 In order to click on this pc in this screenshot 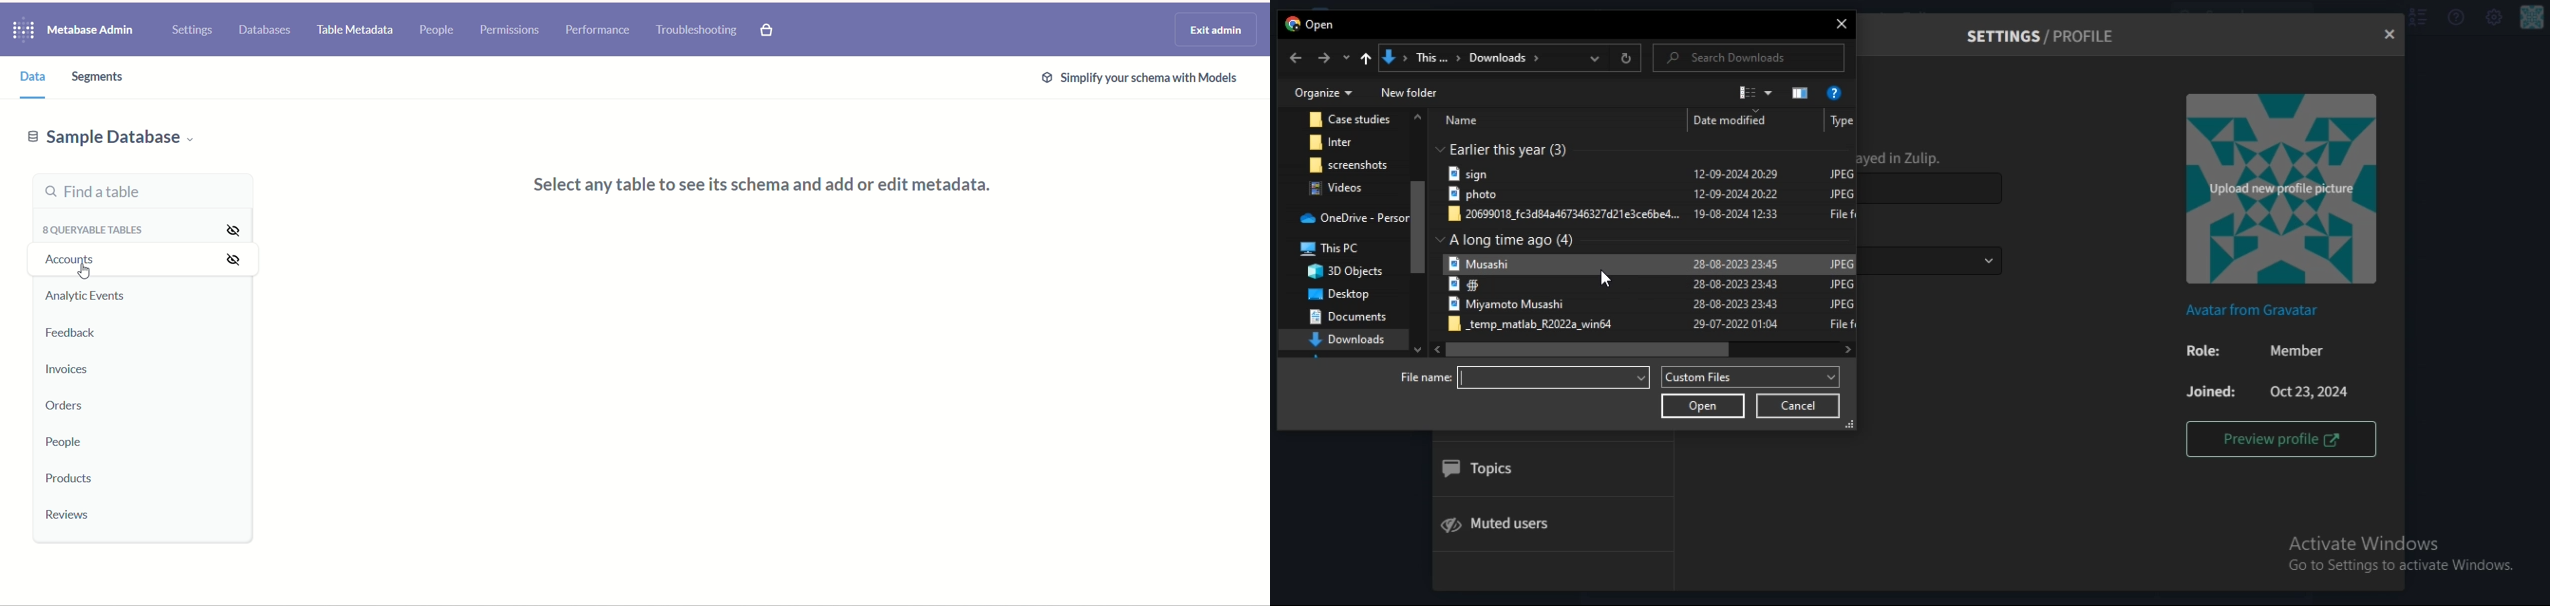, I will do `click(1341, 251)`.